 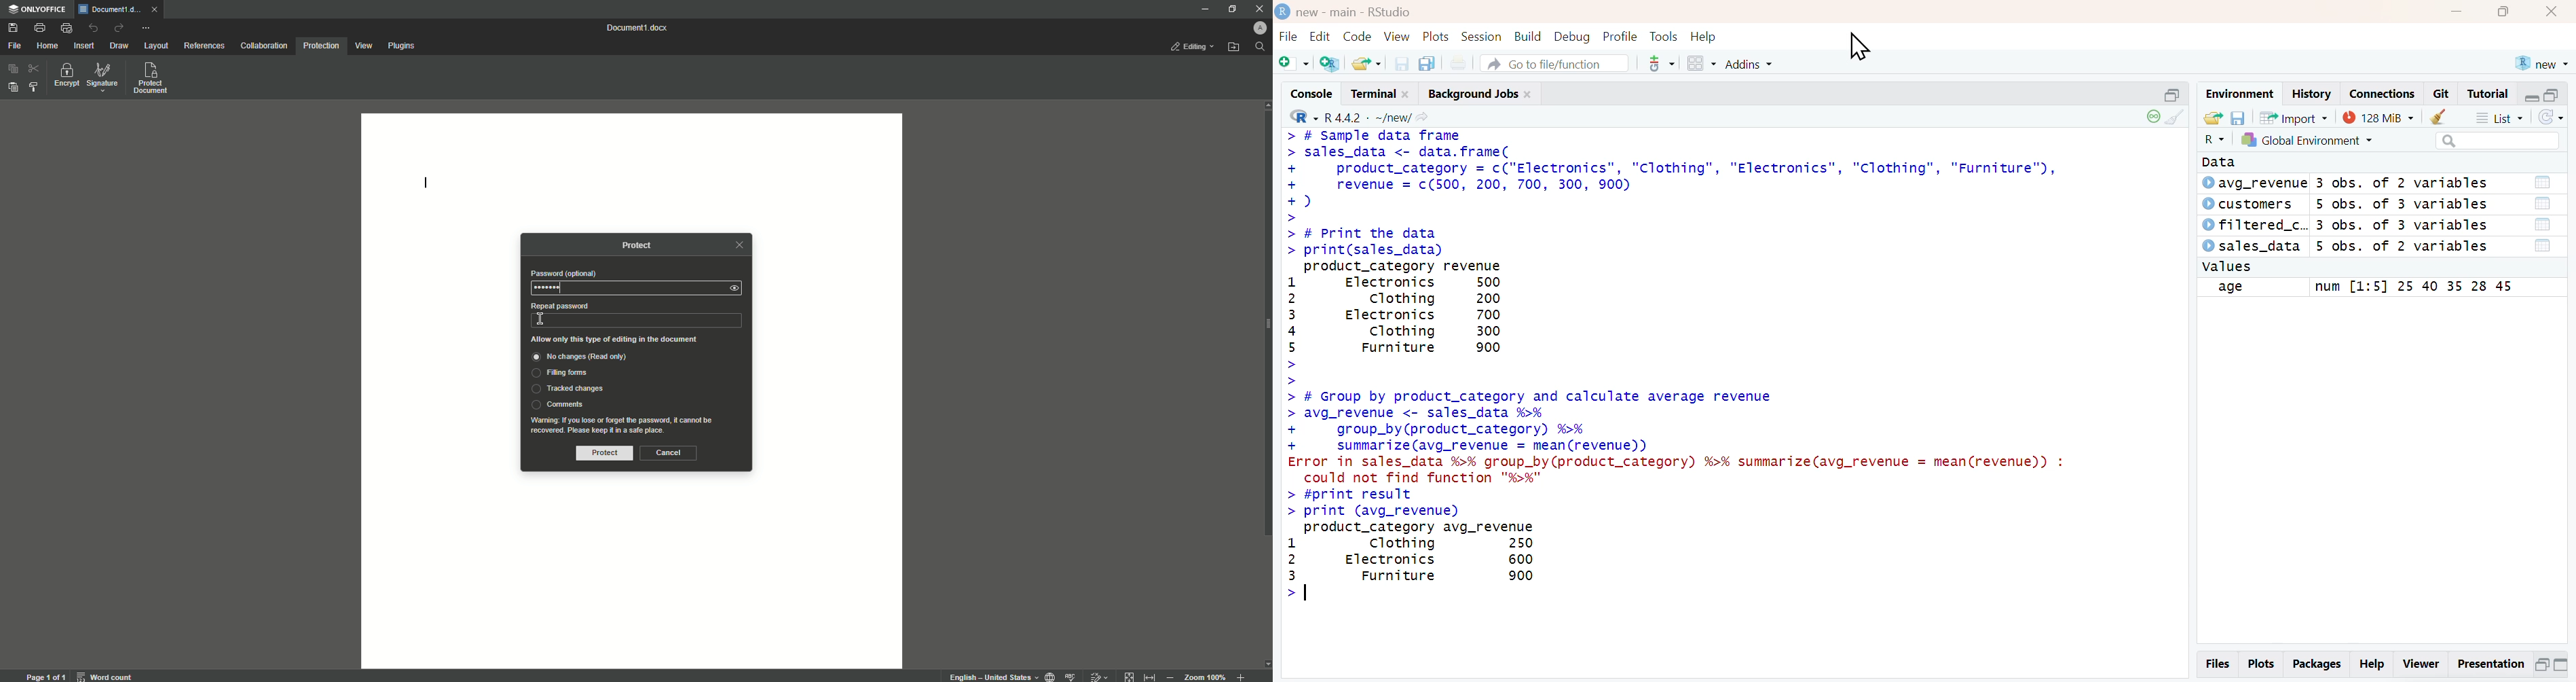 What do you see at coordinates (2457, 12) in the screenshot?
I see `minimize` at bounding box center [2457, 12].